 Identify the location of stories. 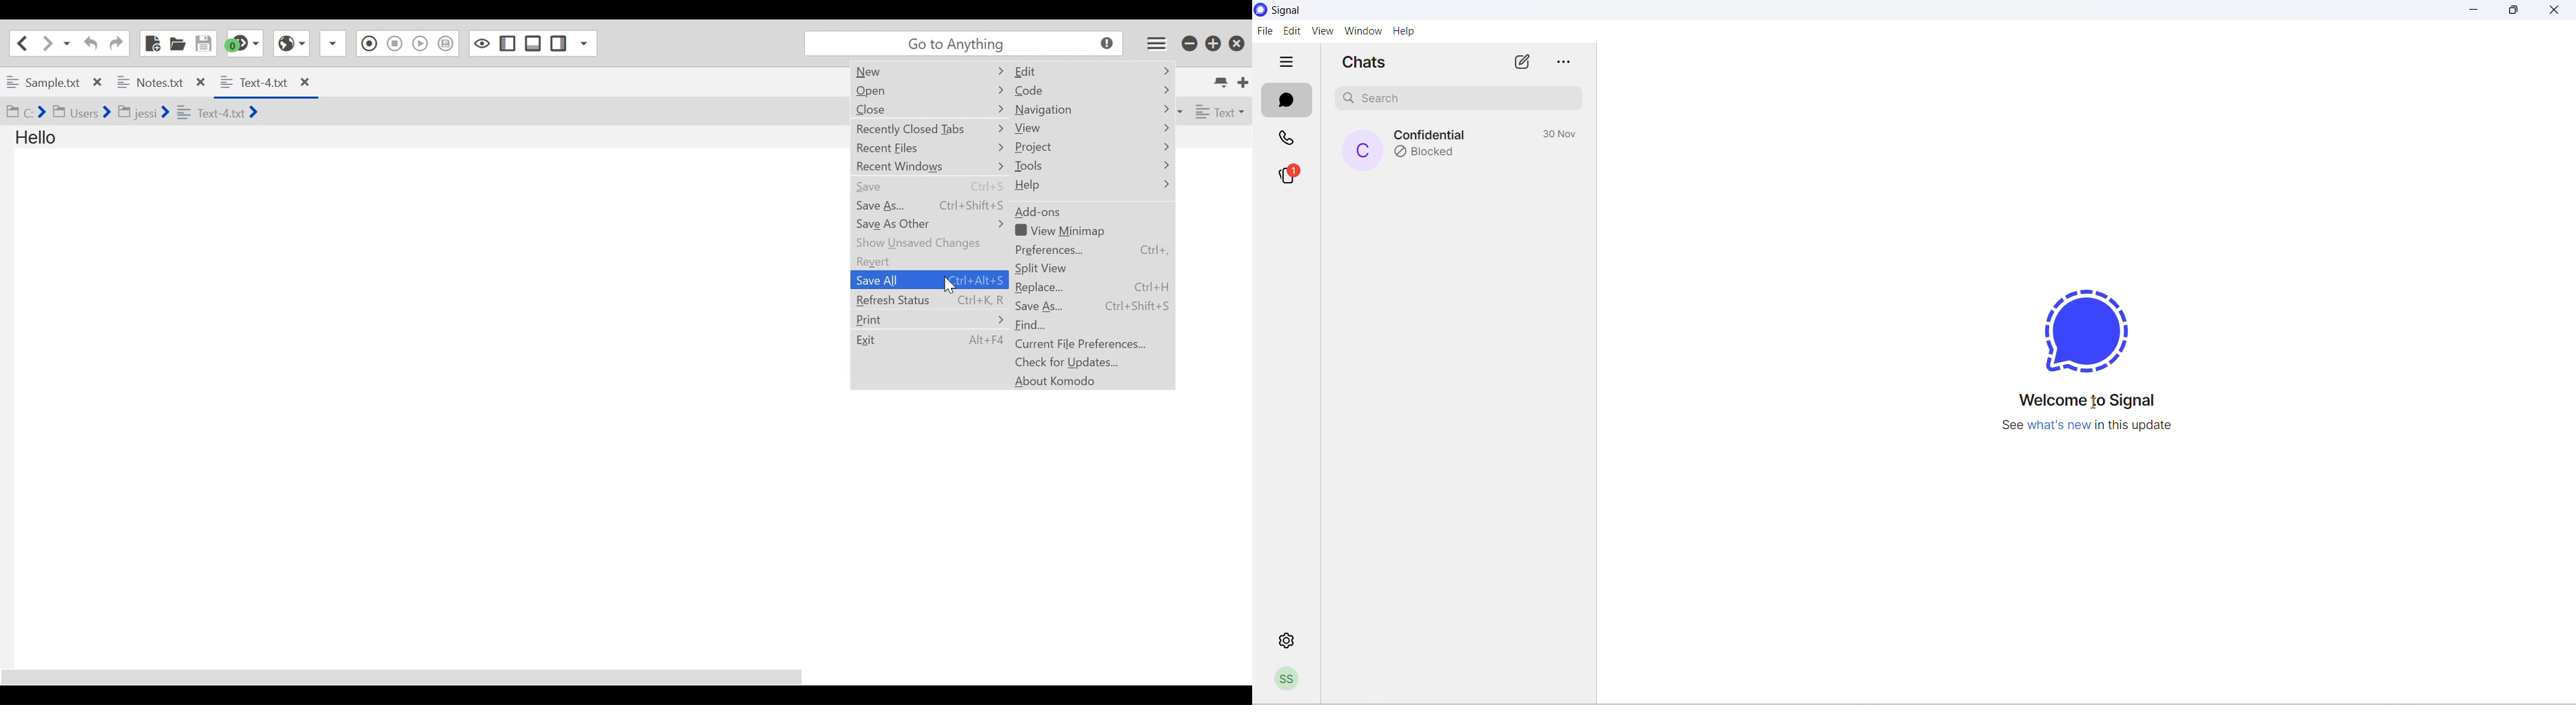
(1288, 175).